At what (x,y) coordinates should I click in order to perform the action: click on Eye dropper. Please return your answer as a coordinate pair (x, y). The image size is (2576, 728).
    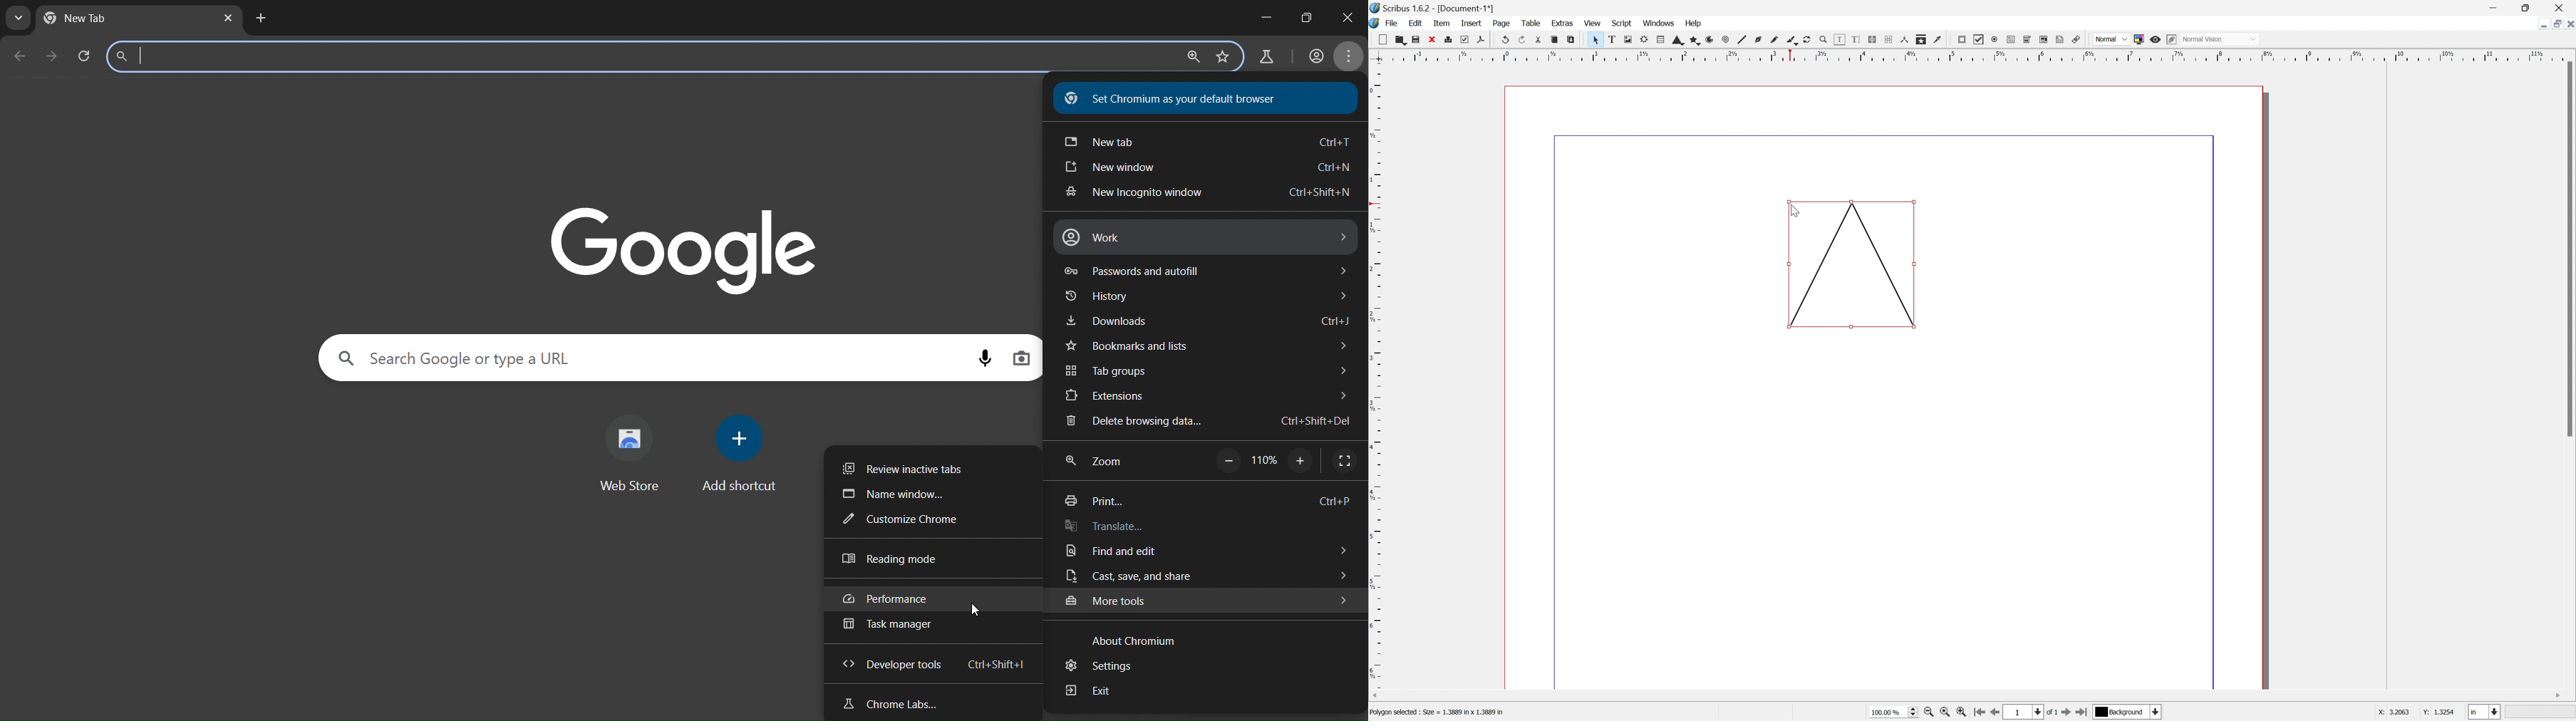
    Looking at the image, I should click on (1941, 40).